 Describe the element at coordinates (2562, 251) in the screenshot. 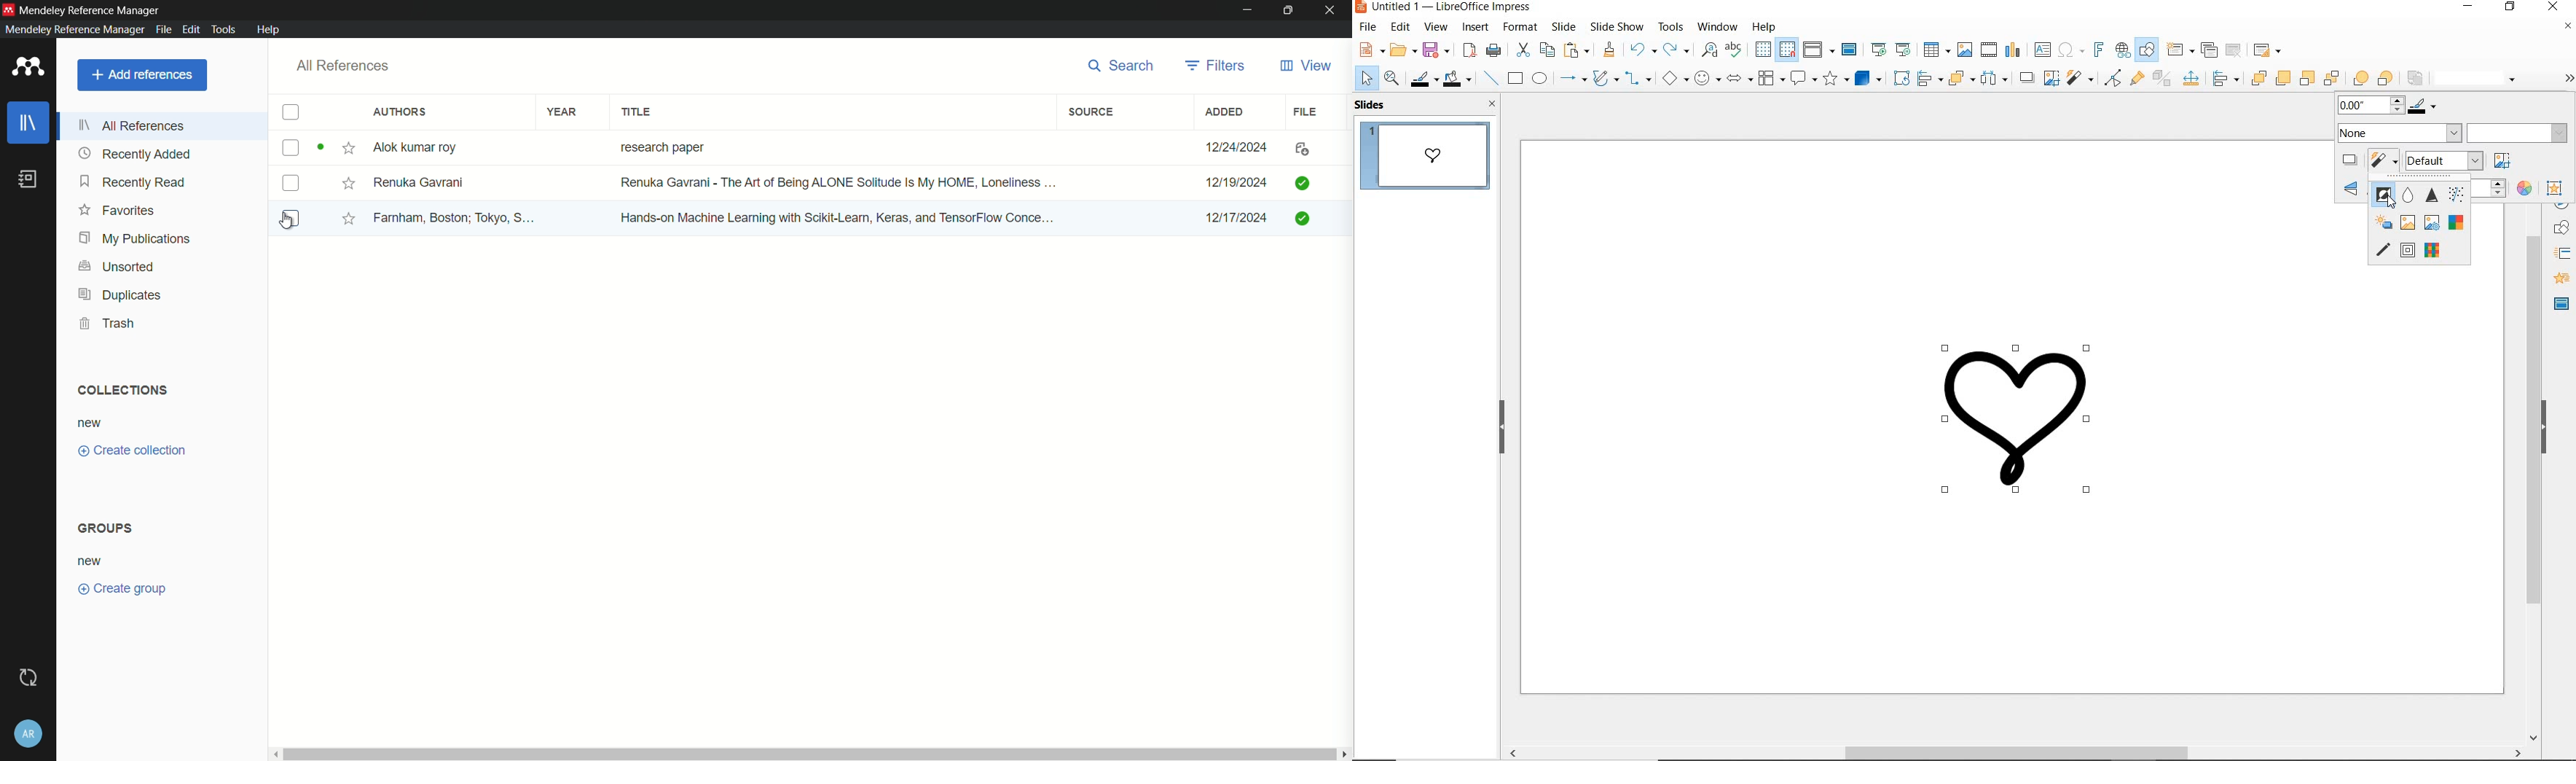

I see `STYLES` at that location.